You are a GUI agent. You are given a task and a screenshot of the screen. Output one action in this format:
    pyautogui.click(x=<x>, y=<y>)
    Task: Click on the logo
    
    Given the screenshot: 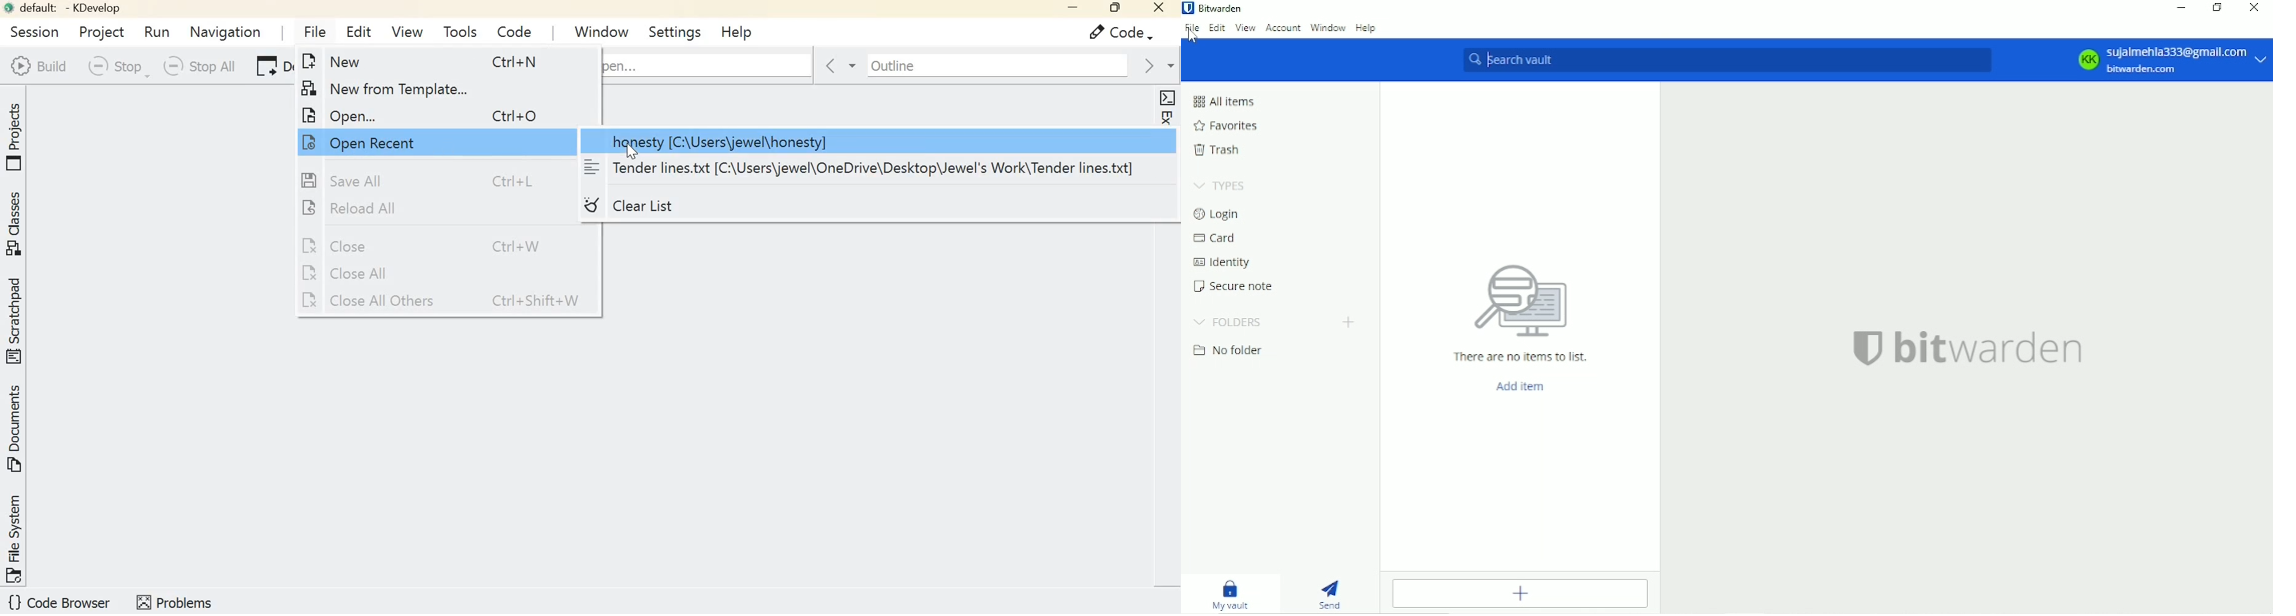 What is the action you would take?
    pyautogui.click(x=1867, y=348)
    